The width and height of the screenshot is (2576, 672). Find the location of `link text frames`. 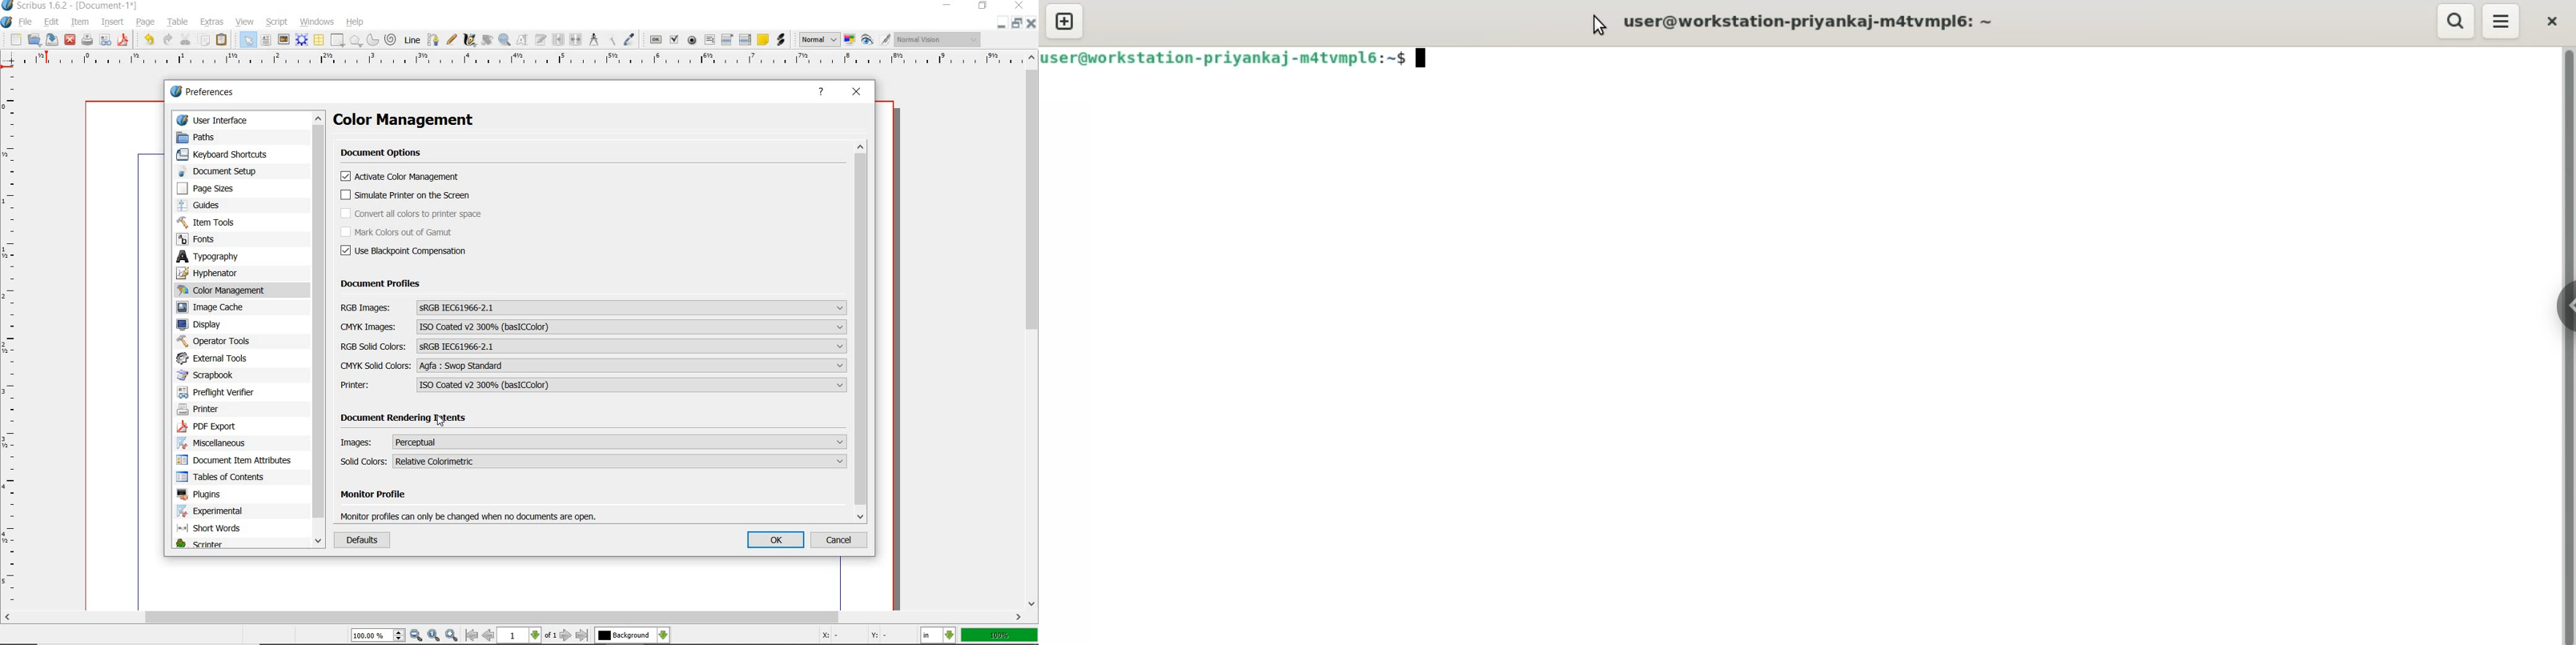

link text frames is located at coordinates (556, 41).